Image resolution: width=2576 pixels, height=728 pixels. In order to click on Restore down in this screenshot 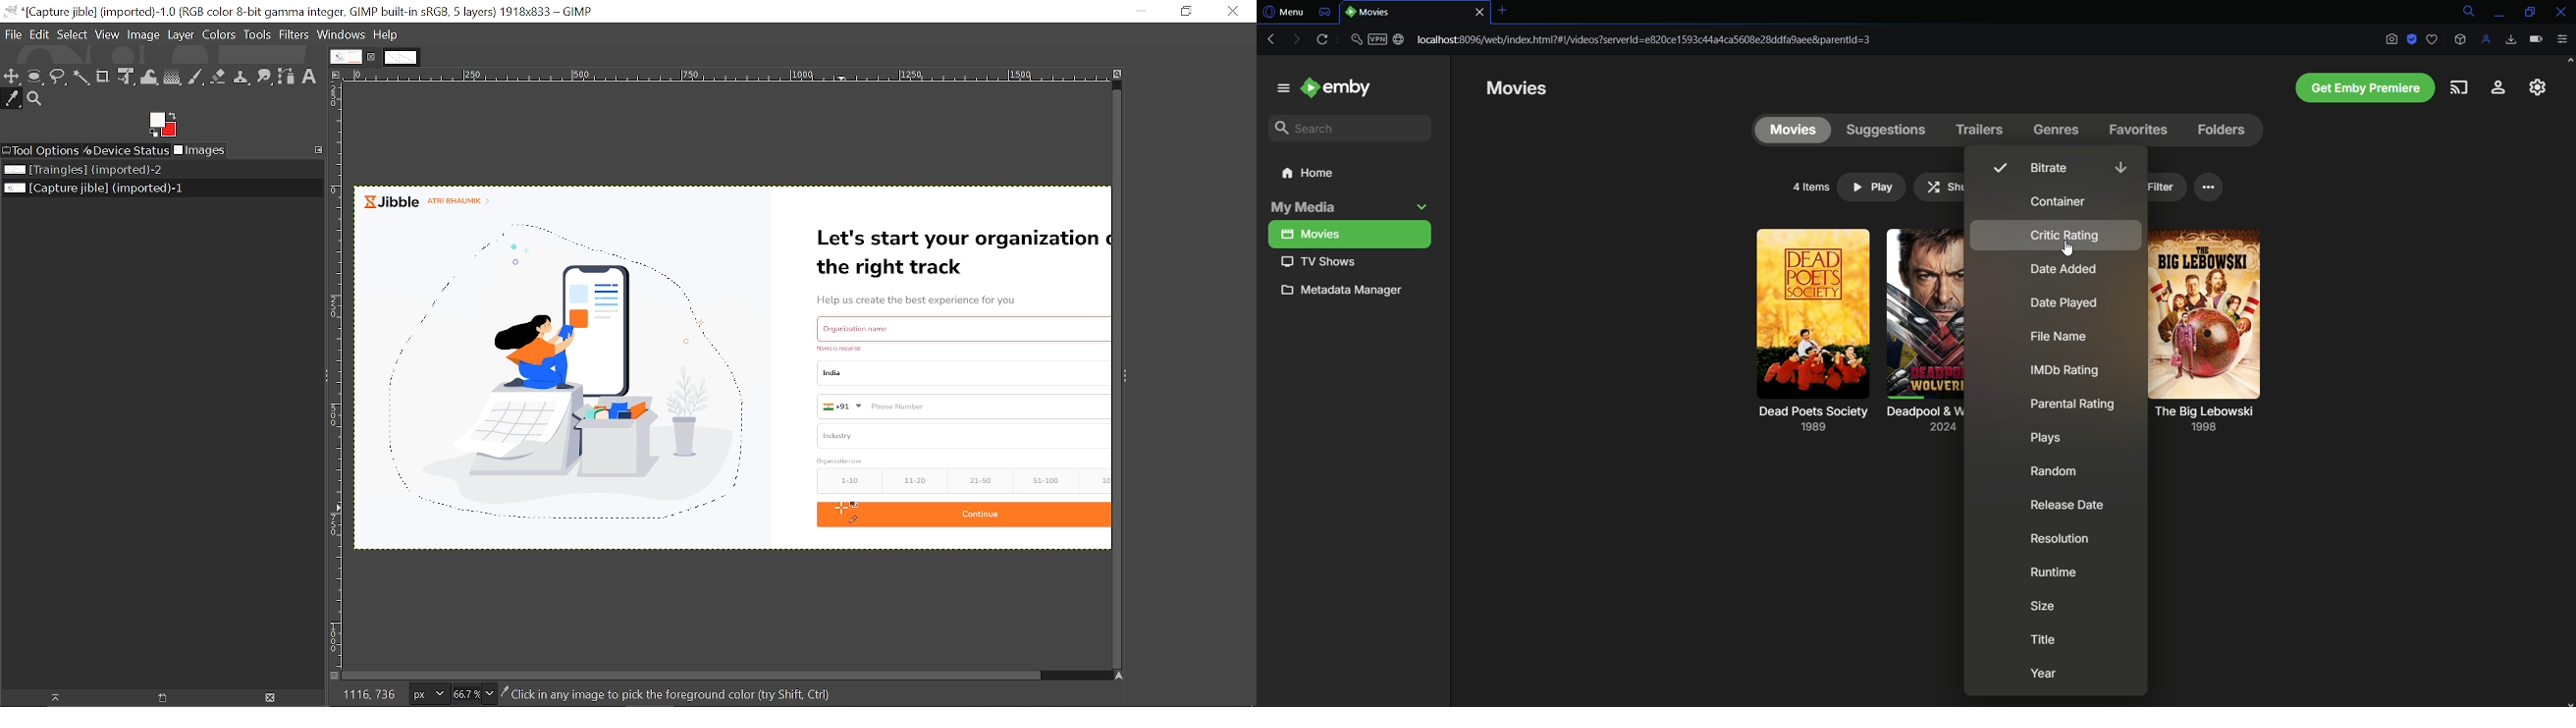, I will do `click(1188, 12)`.